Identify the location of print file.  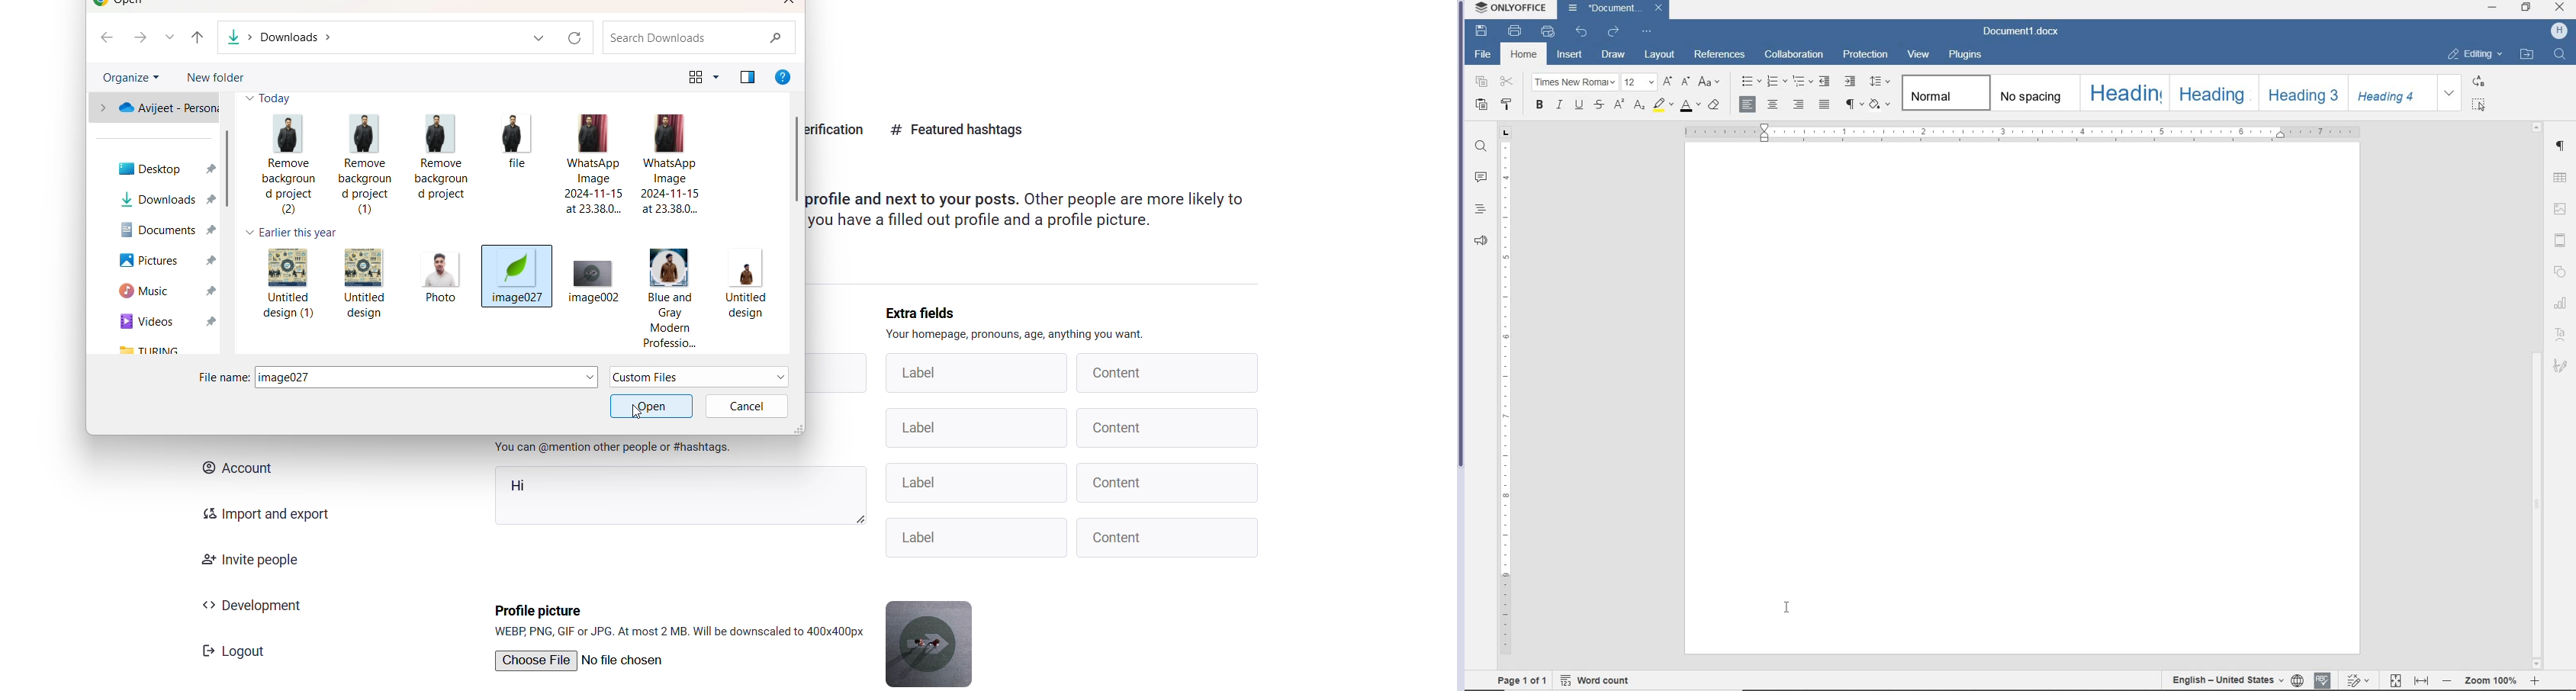
(1516, 30).